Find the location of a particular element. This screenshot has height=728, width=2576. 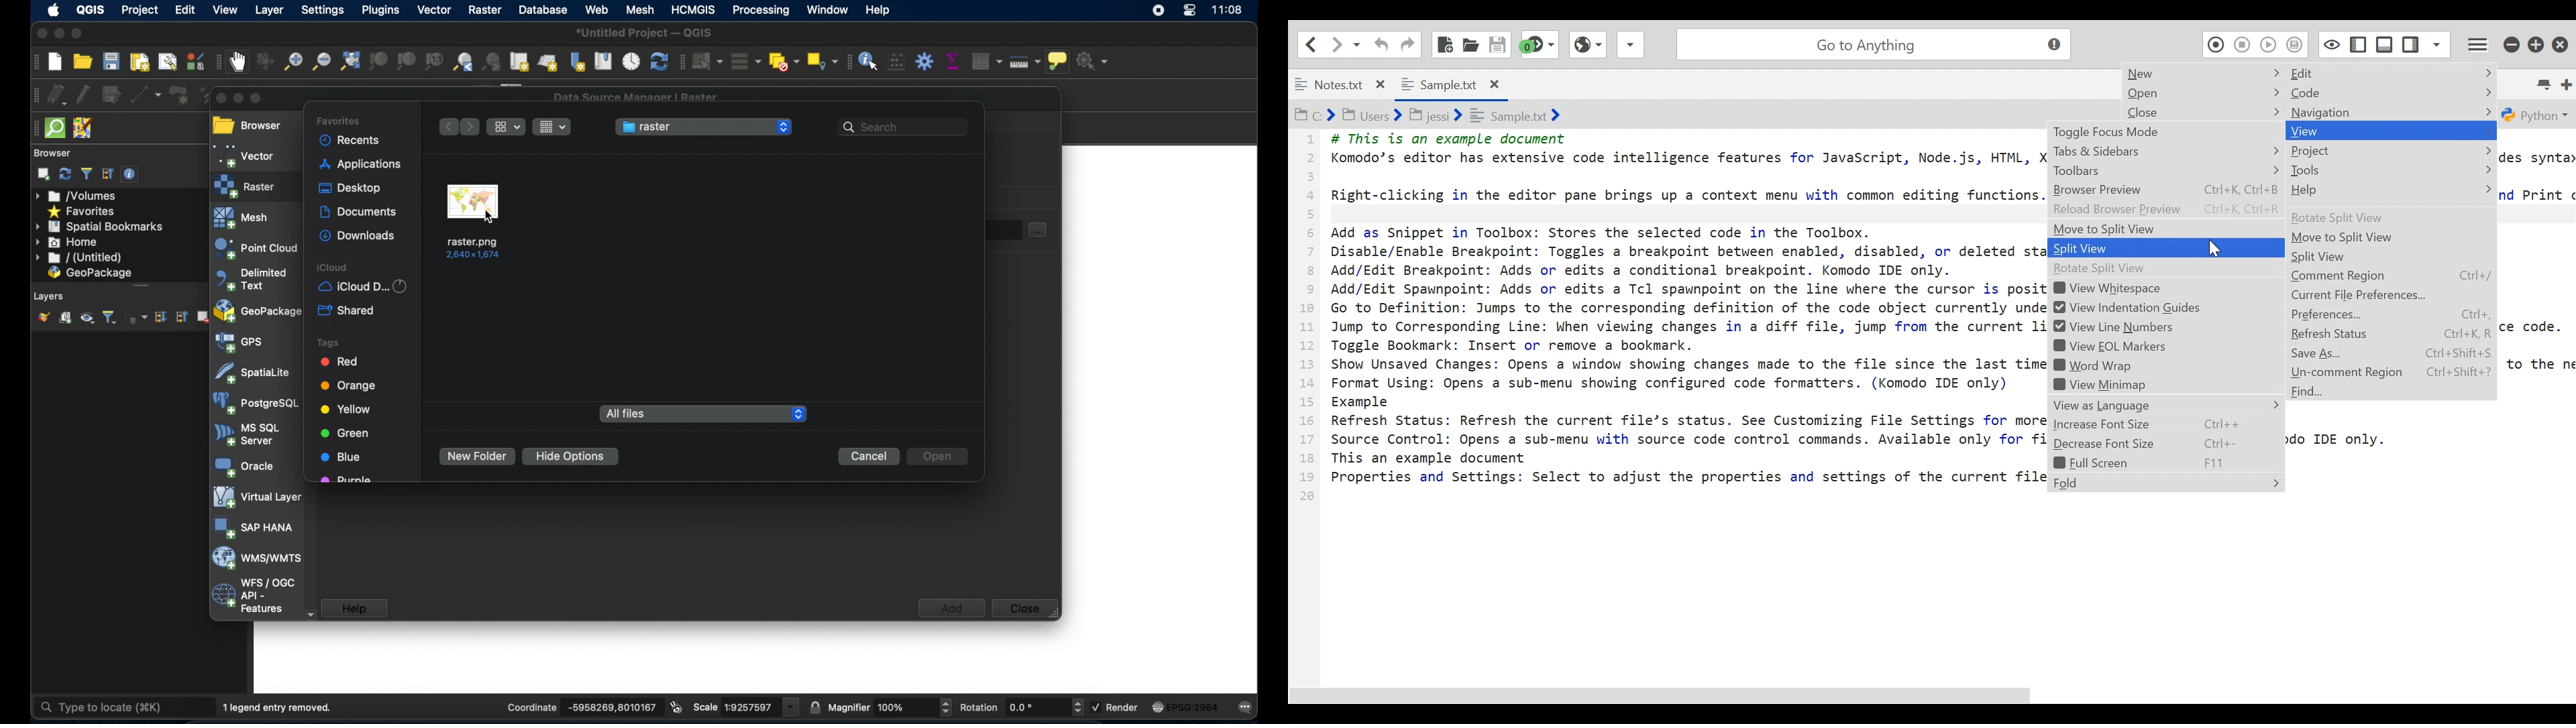

type to locate is located at coordinates (104, 706).